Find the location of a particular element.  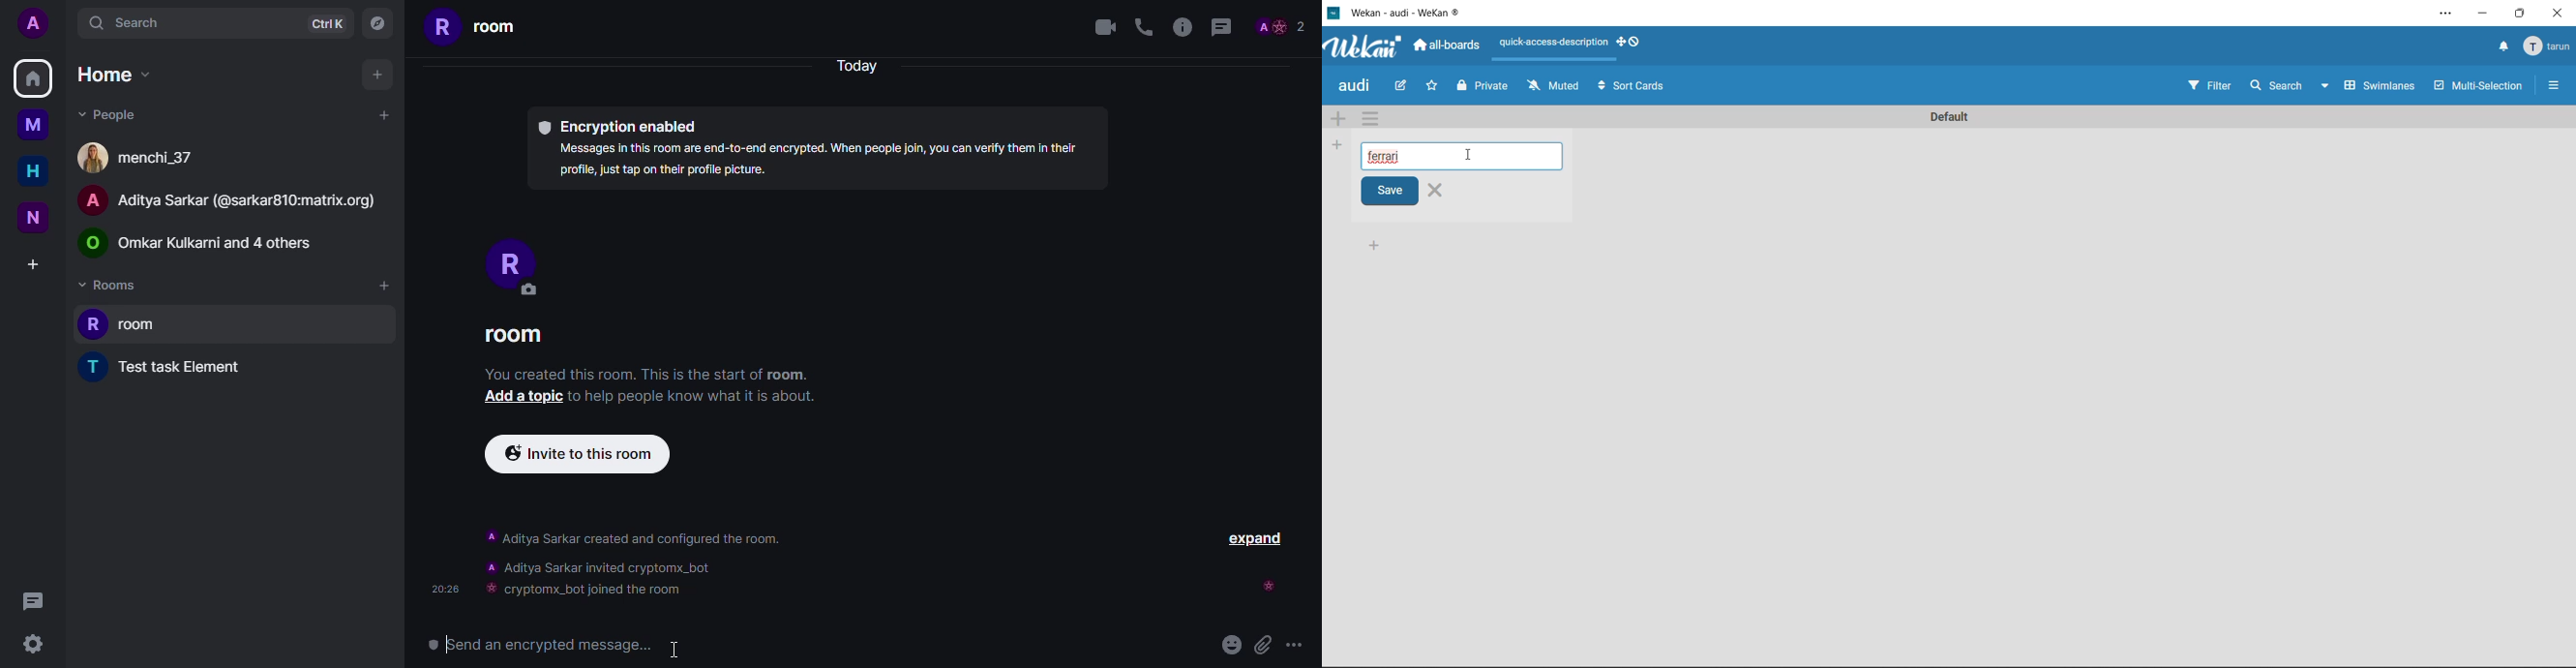

threads is located at coordinates (1229, 26).